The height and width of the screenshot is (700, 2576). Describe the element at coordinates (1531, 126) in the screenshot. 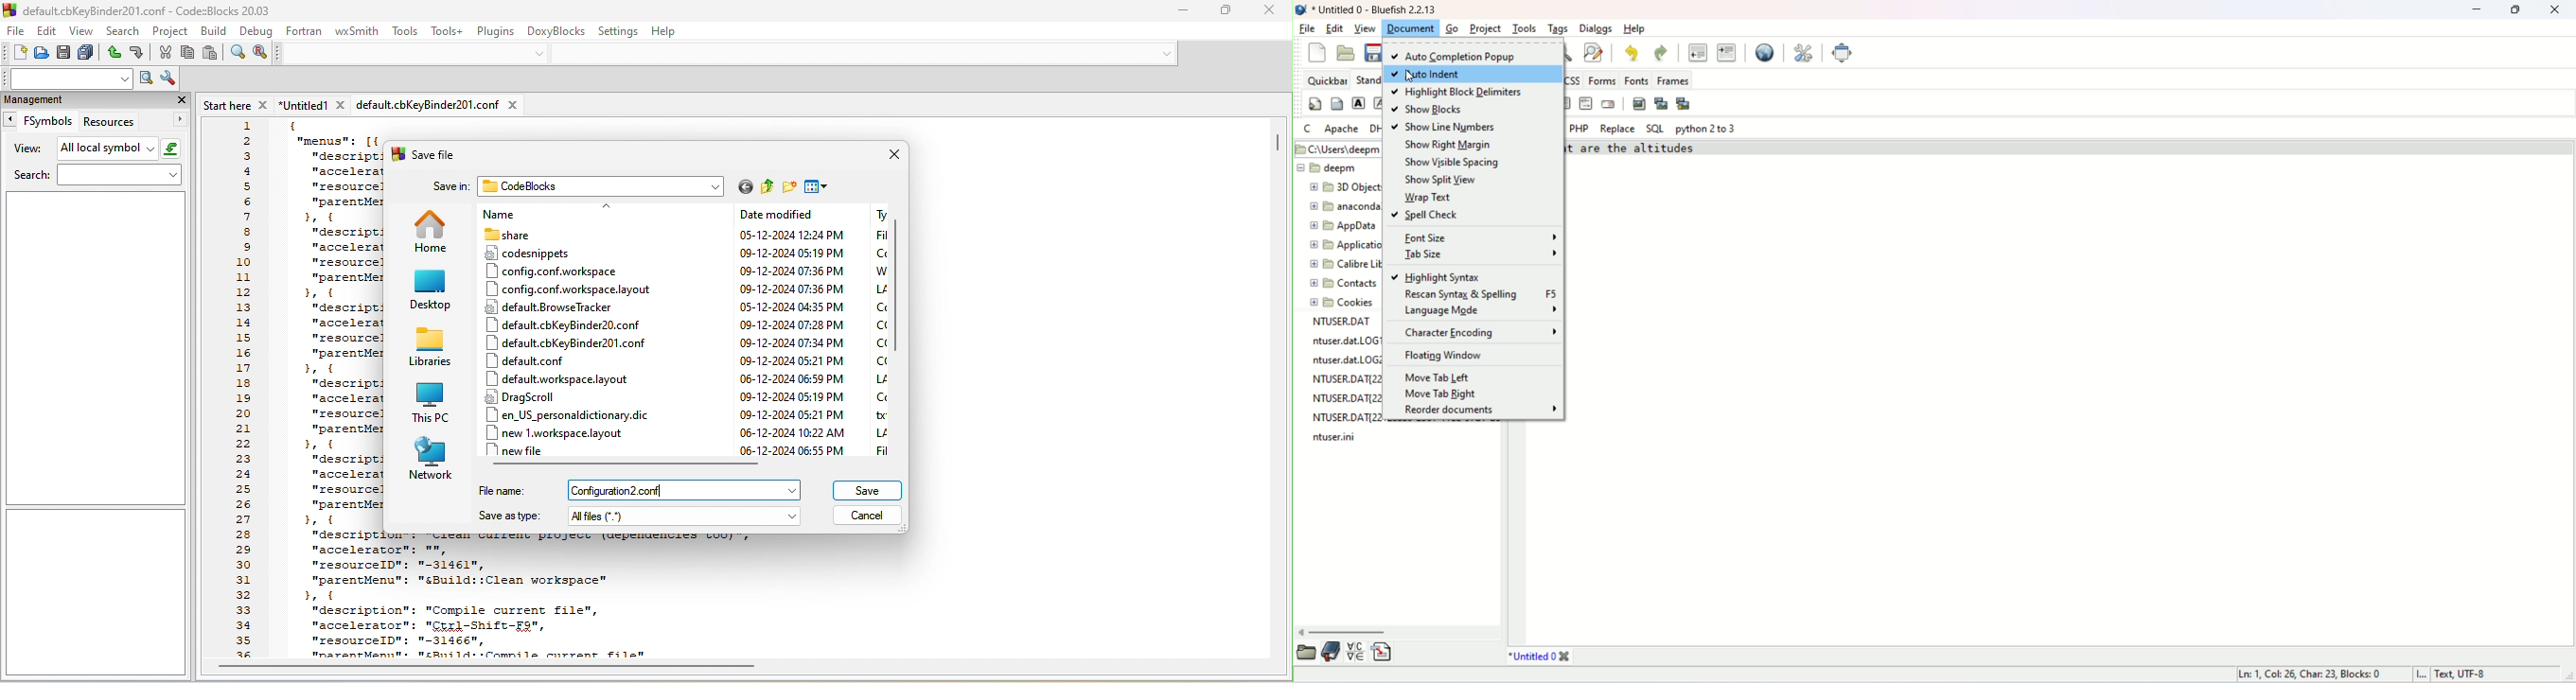

I see `PHP+HTML` at that location.